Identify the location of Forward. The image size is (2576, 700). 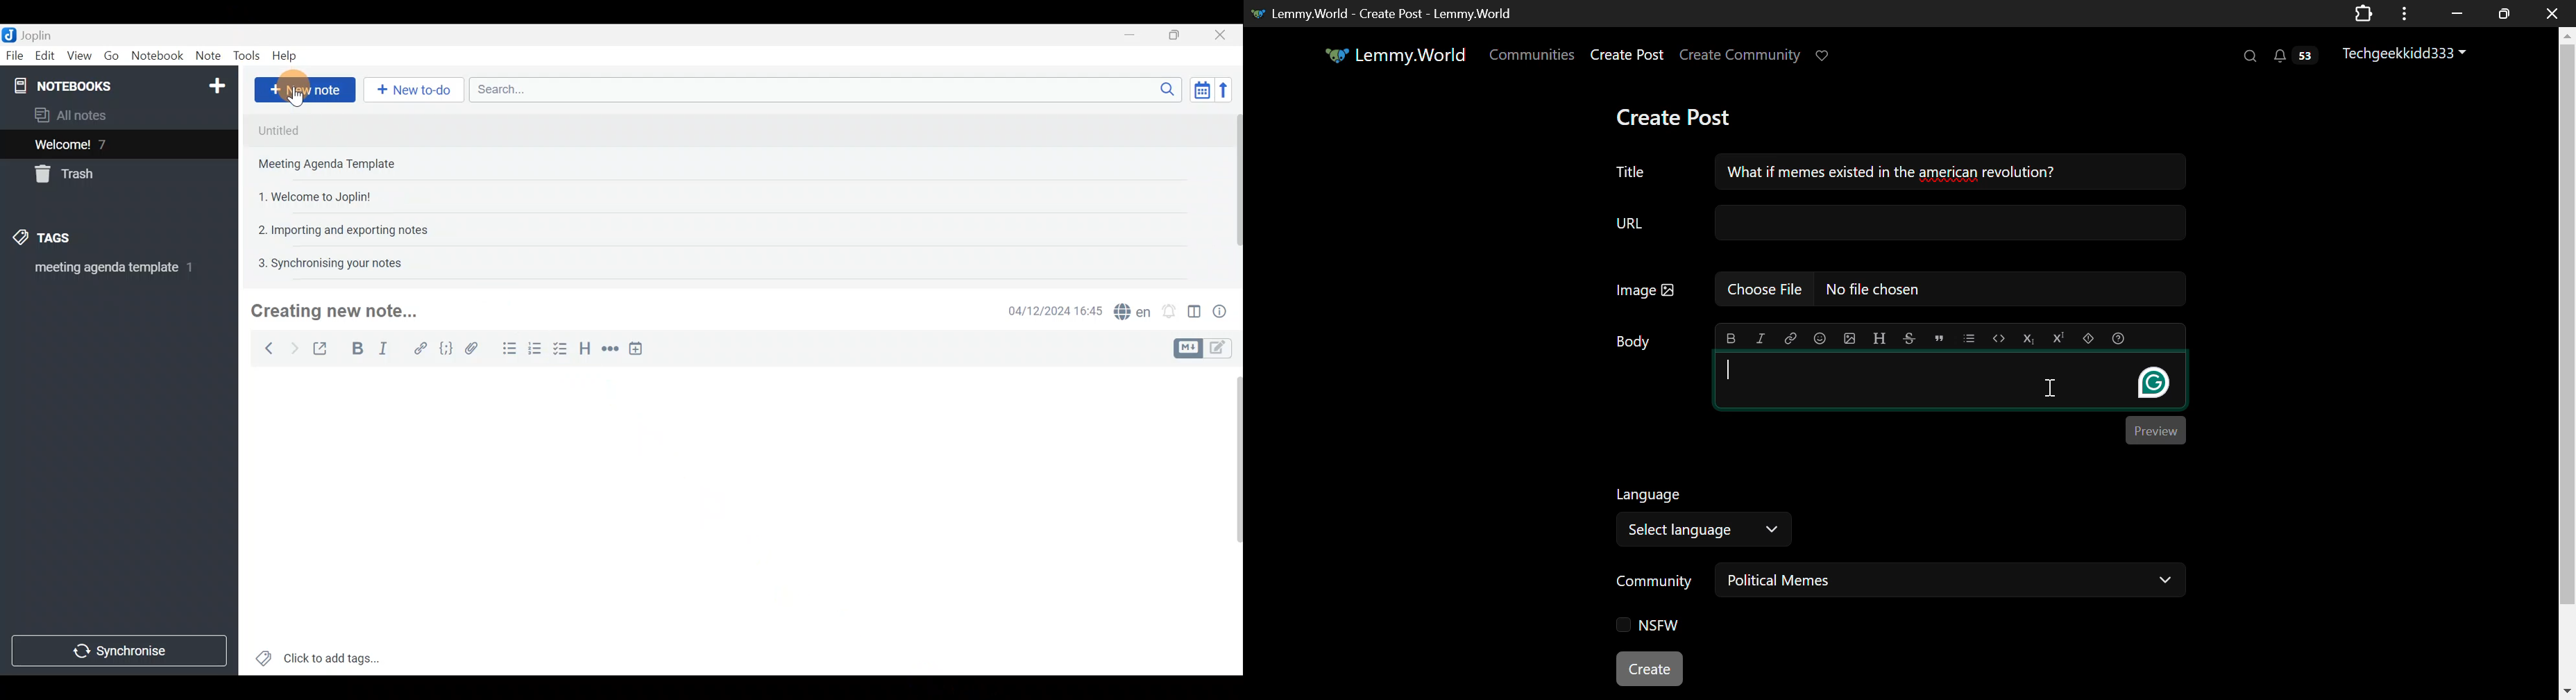
(291, 347).